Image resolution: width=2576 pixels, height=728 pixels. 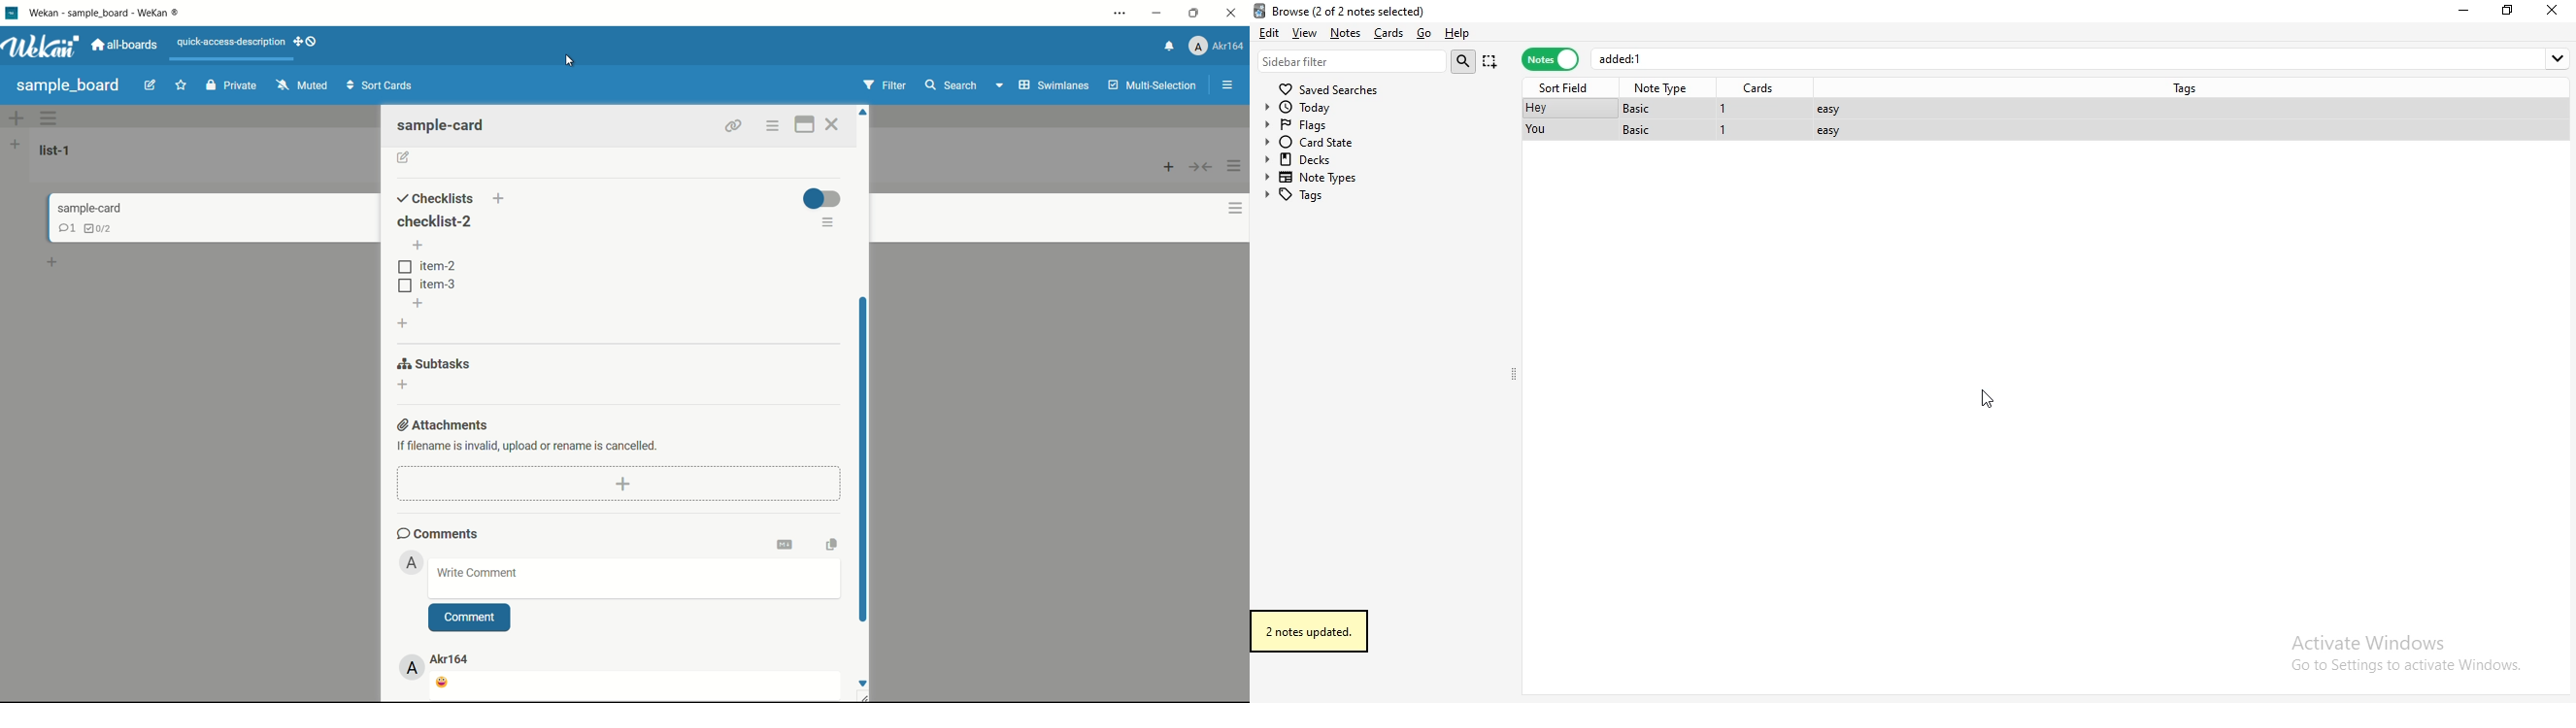 I want to click on admin, so click(x=412, y=562).